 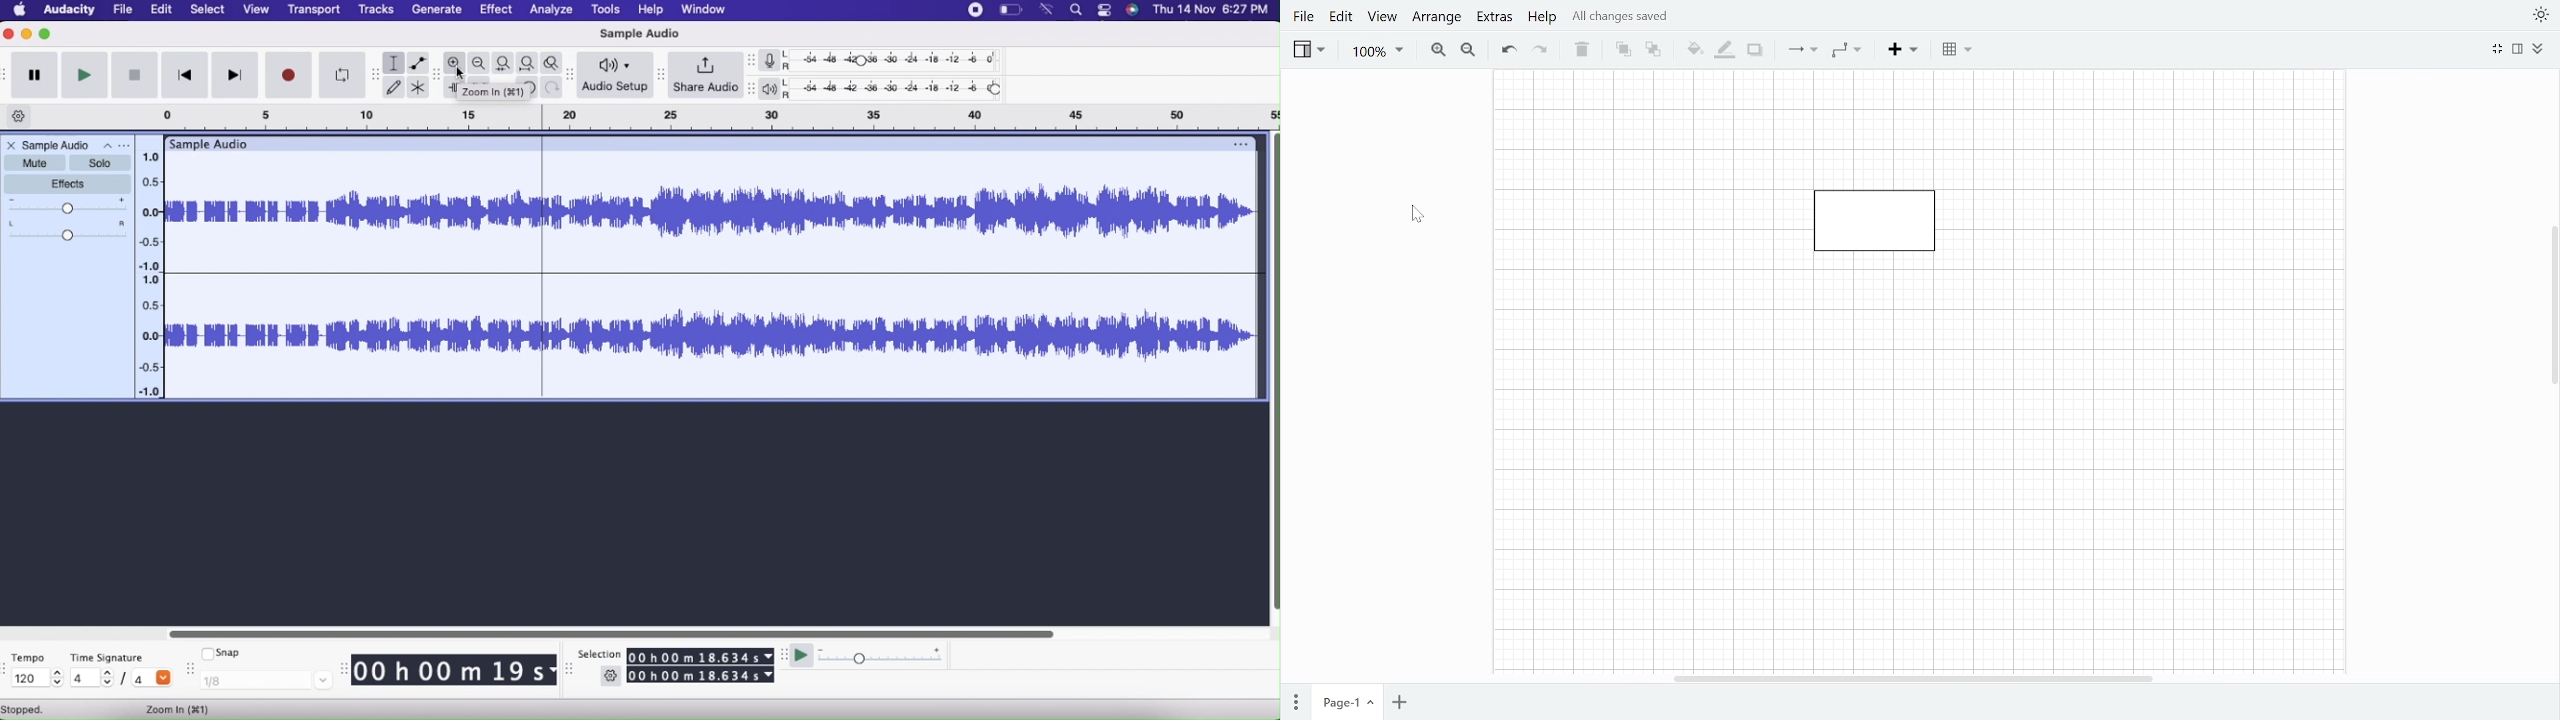 I want to click on Redo, so click(x=553, y=87).